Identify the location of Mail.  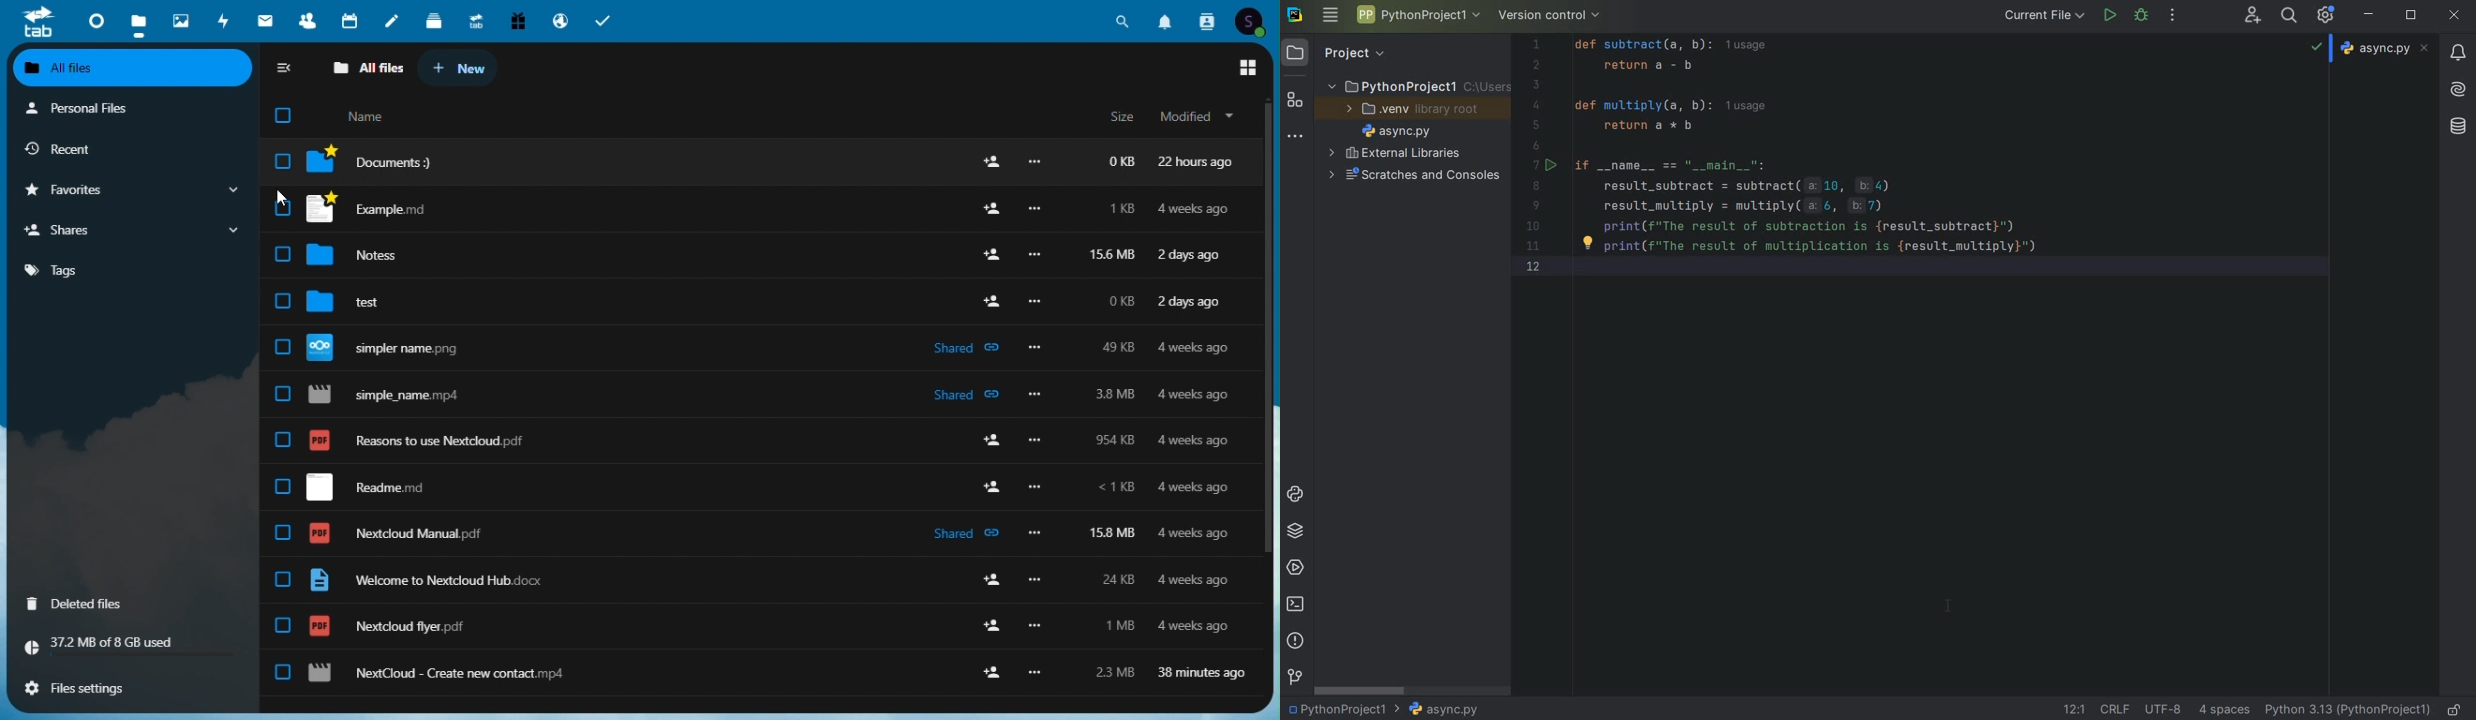
(264, 20).